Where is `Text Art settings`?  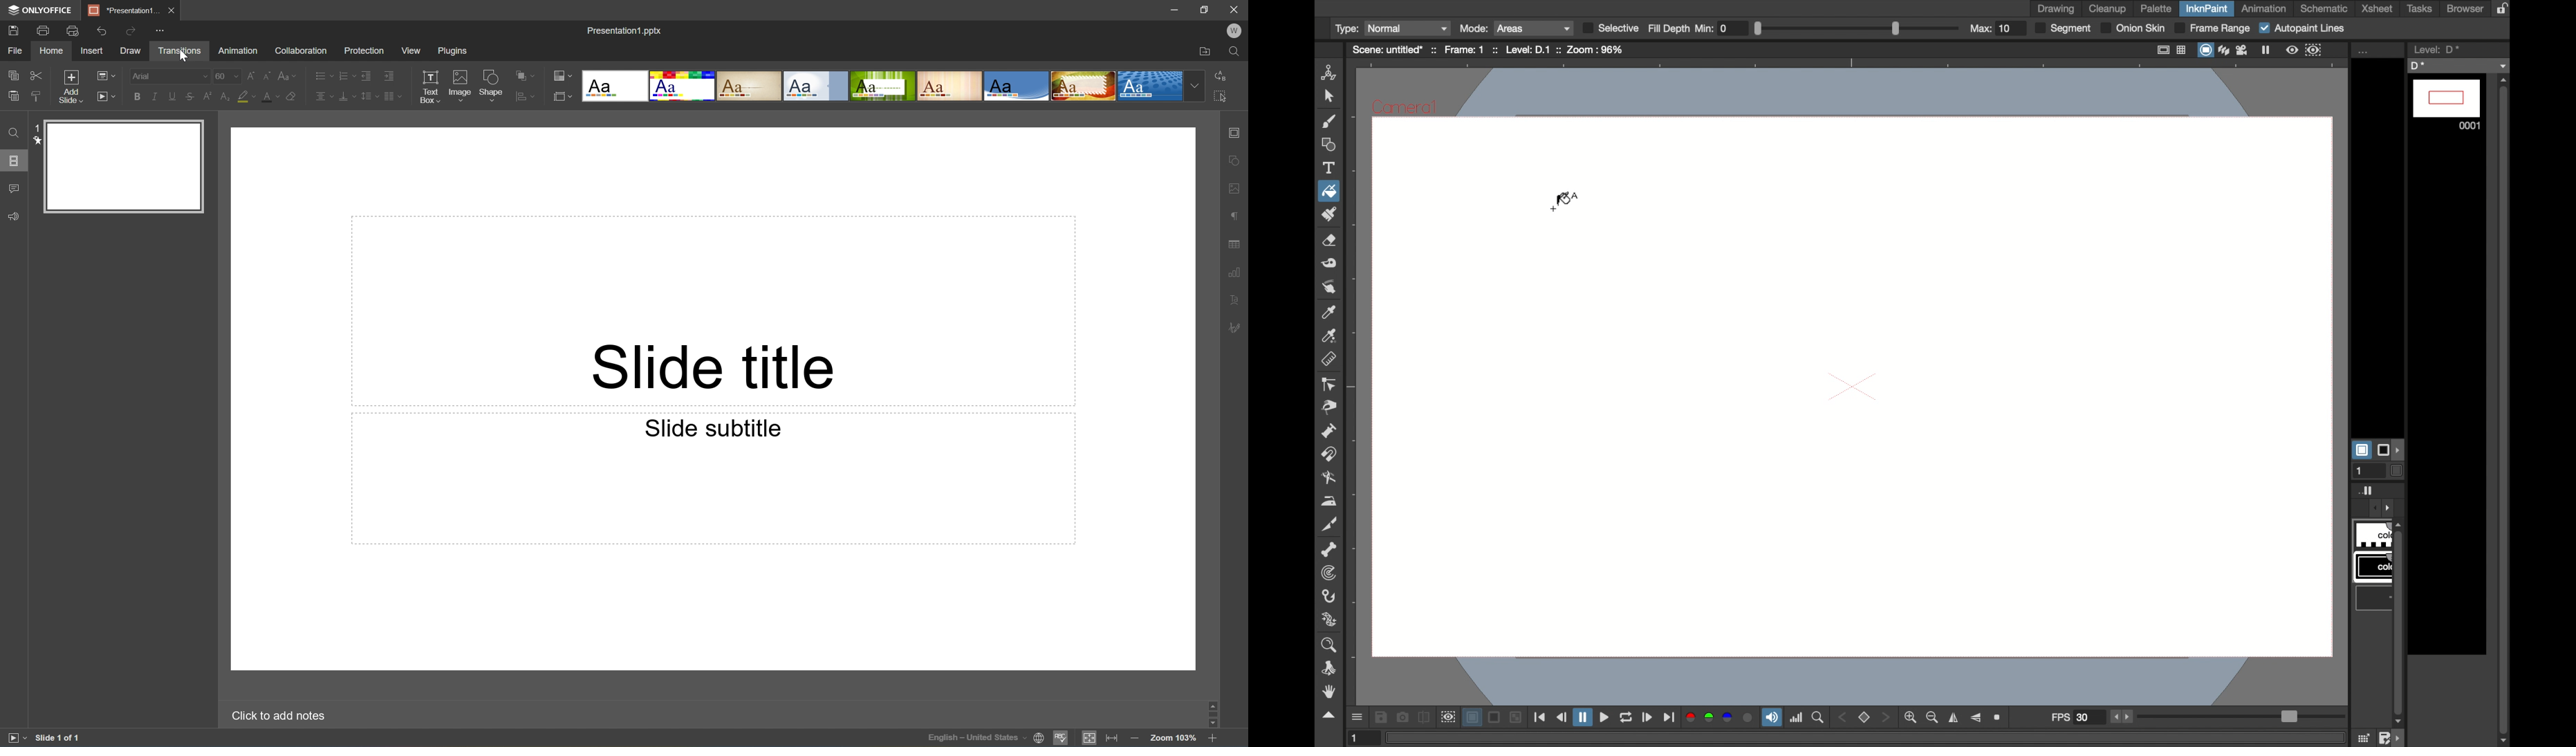
Text Art settings is located at coordinates (1238, 301).